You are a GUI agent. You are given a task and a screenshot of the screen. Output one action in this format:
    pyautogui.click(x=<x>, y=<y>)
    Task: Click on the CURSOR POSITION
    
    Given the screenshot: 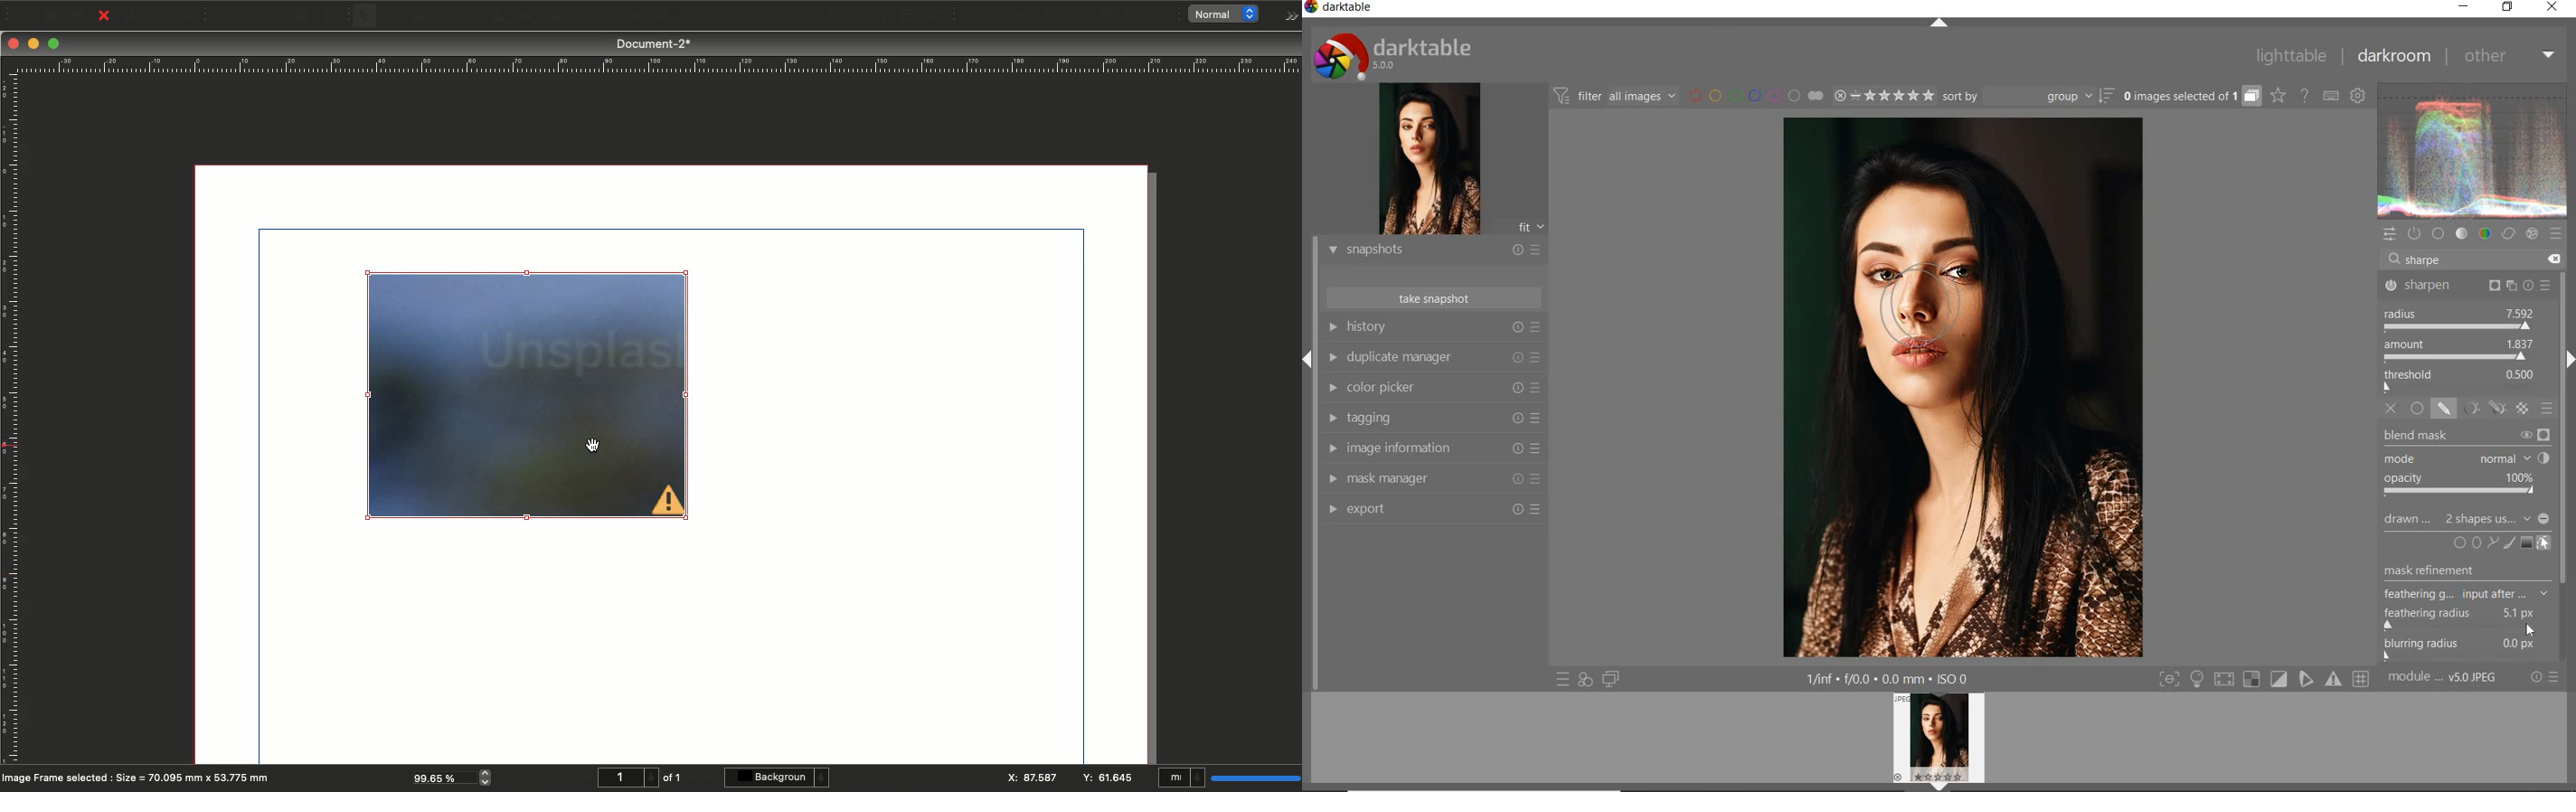 What is the action you would take?
    pyautogui.click(x=2532, y=631)
    